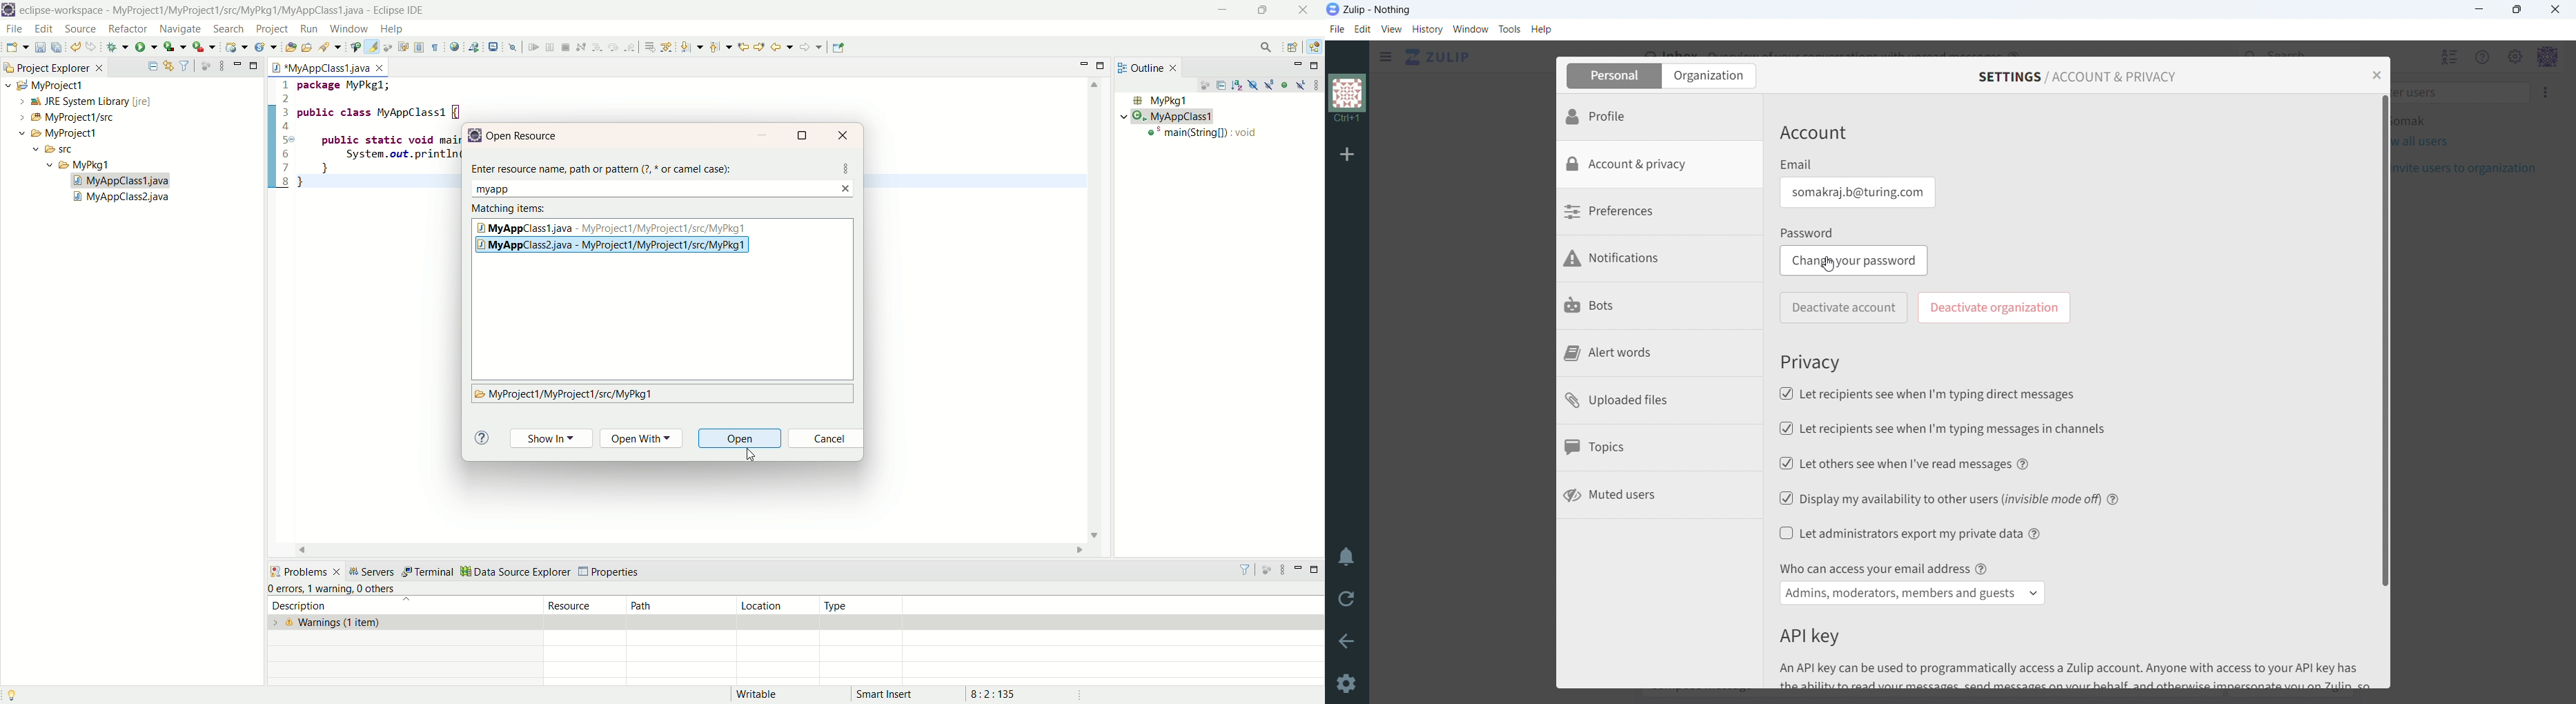  Describe the element at coordinates (66, 151) in the screenshot. I see `src` at that location.